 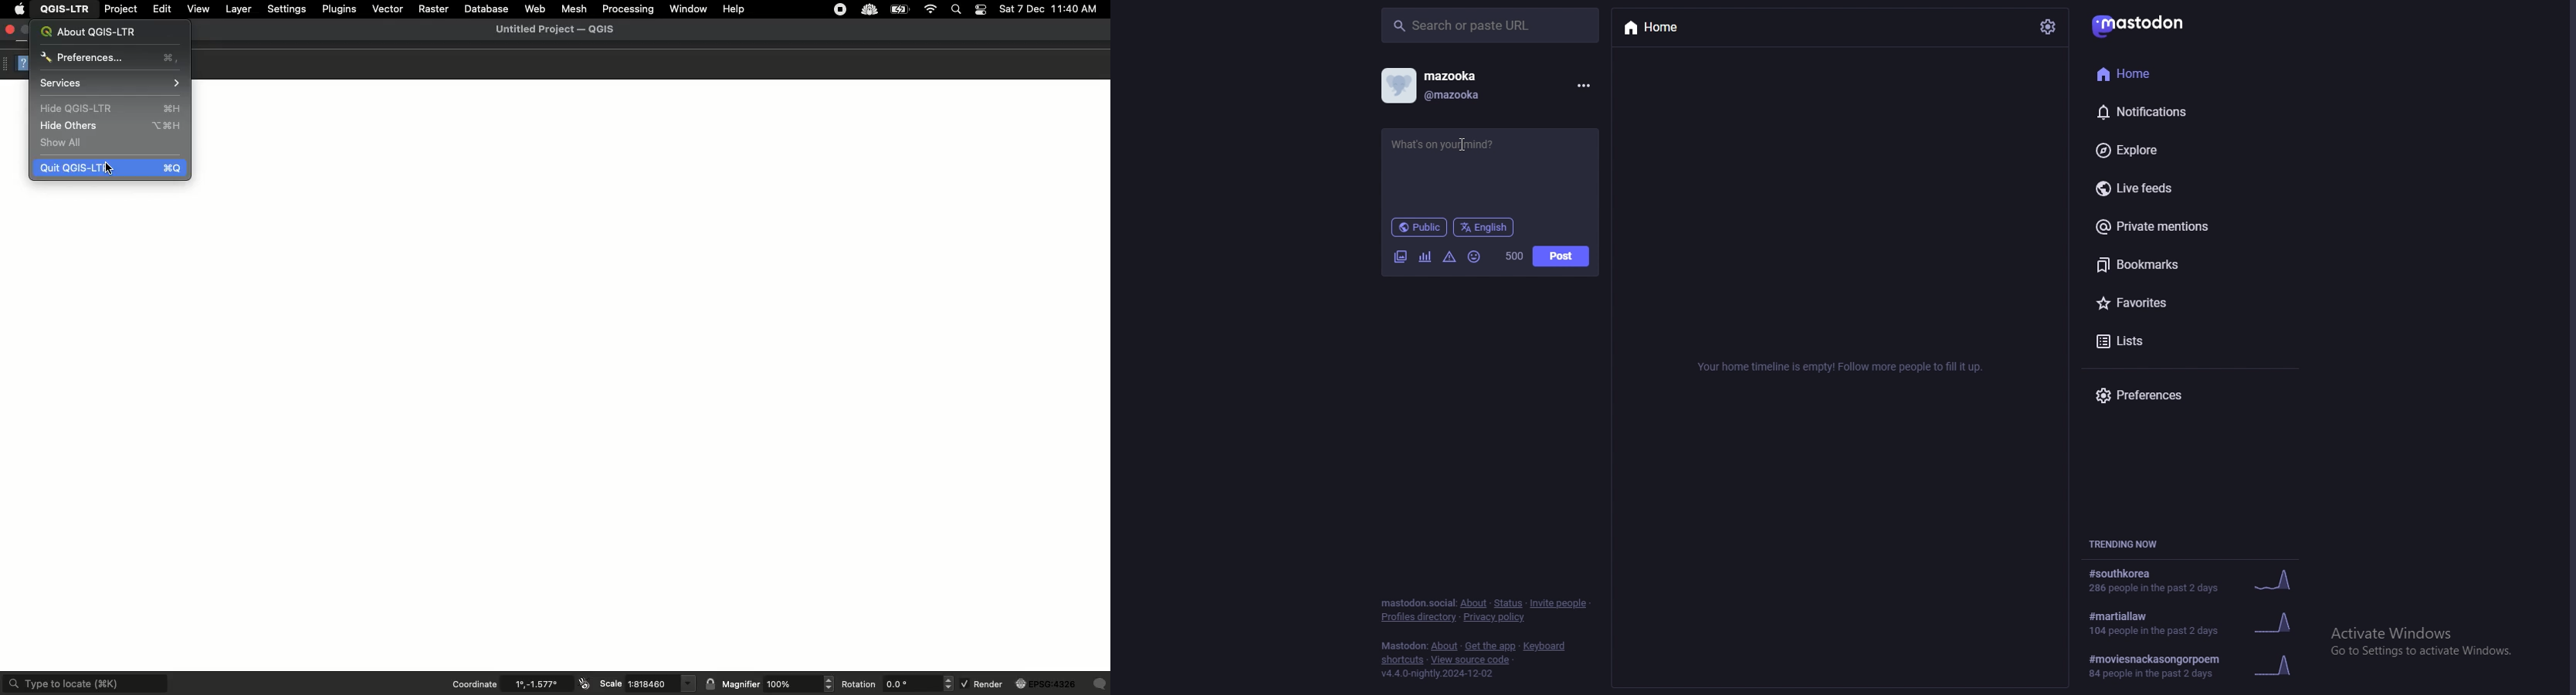 I want to click on trending, so click(x=2196, y=622).